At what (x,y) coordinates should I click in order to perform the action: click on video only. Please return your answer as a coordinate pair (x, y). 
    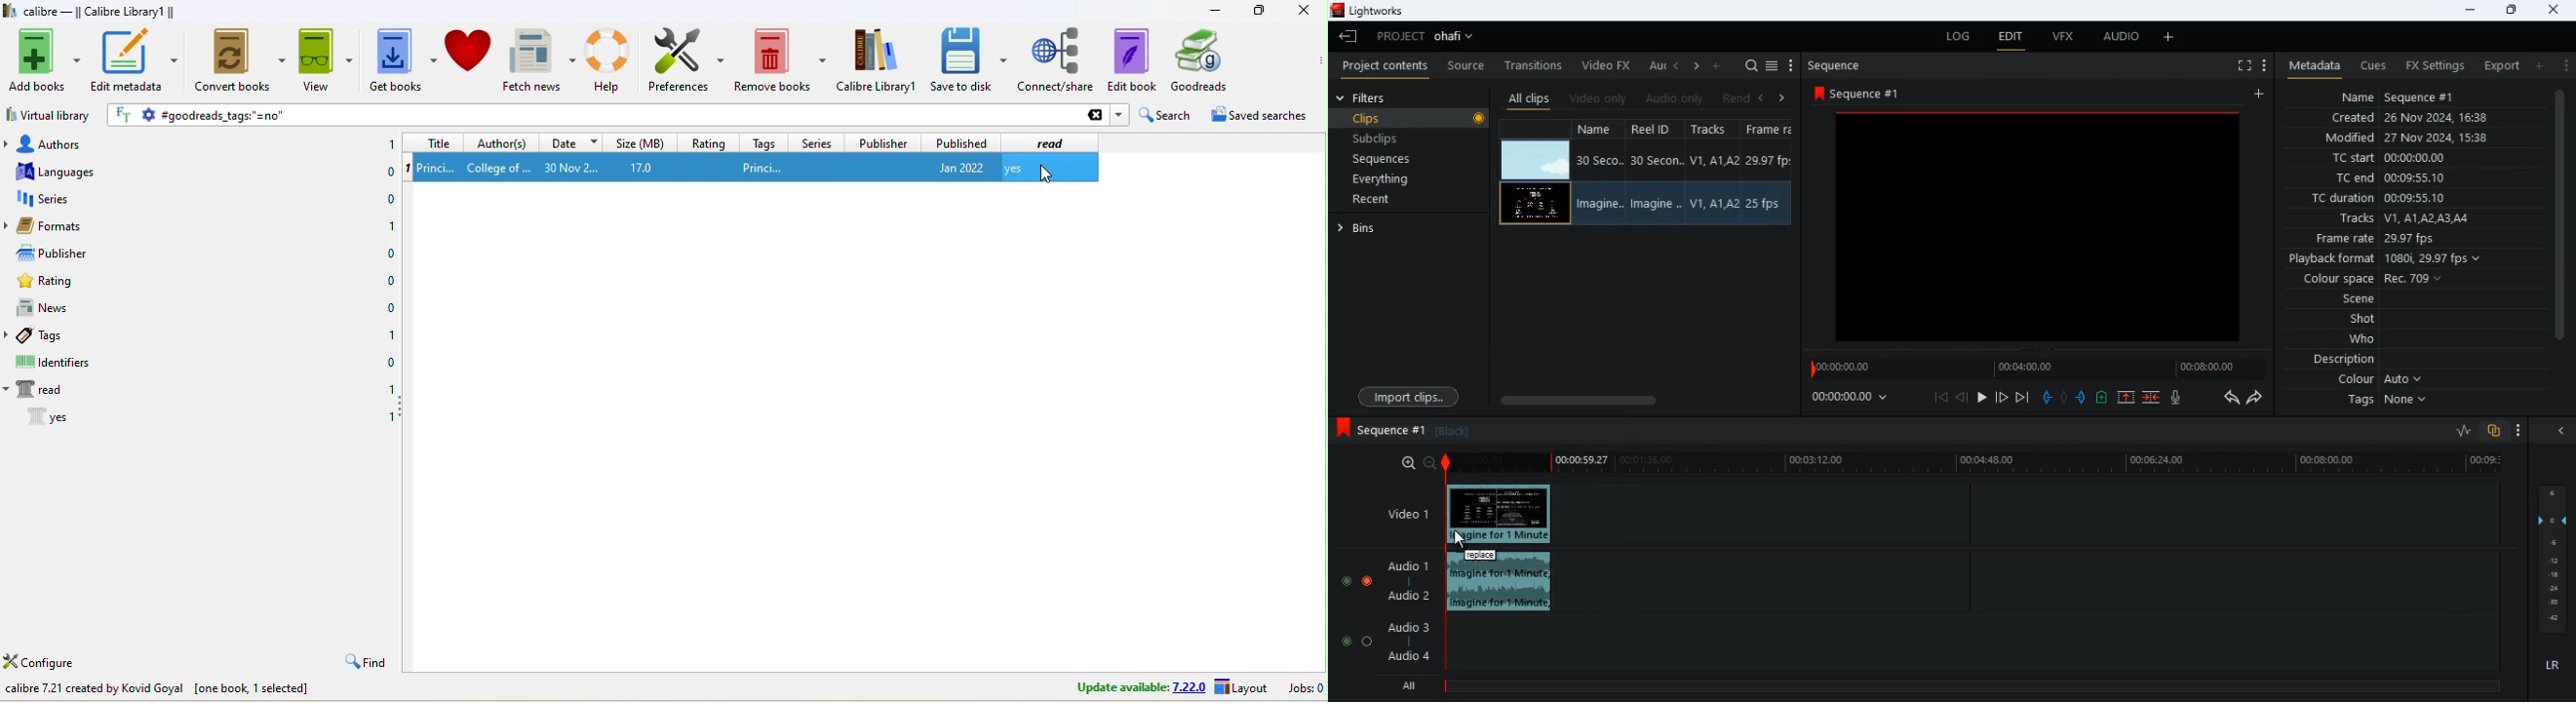
    Looking at the image, I should click on (1601, 96).